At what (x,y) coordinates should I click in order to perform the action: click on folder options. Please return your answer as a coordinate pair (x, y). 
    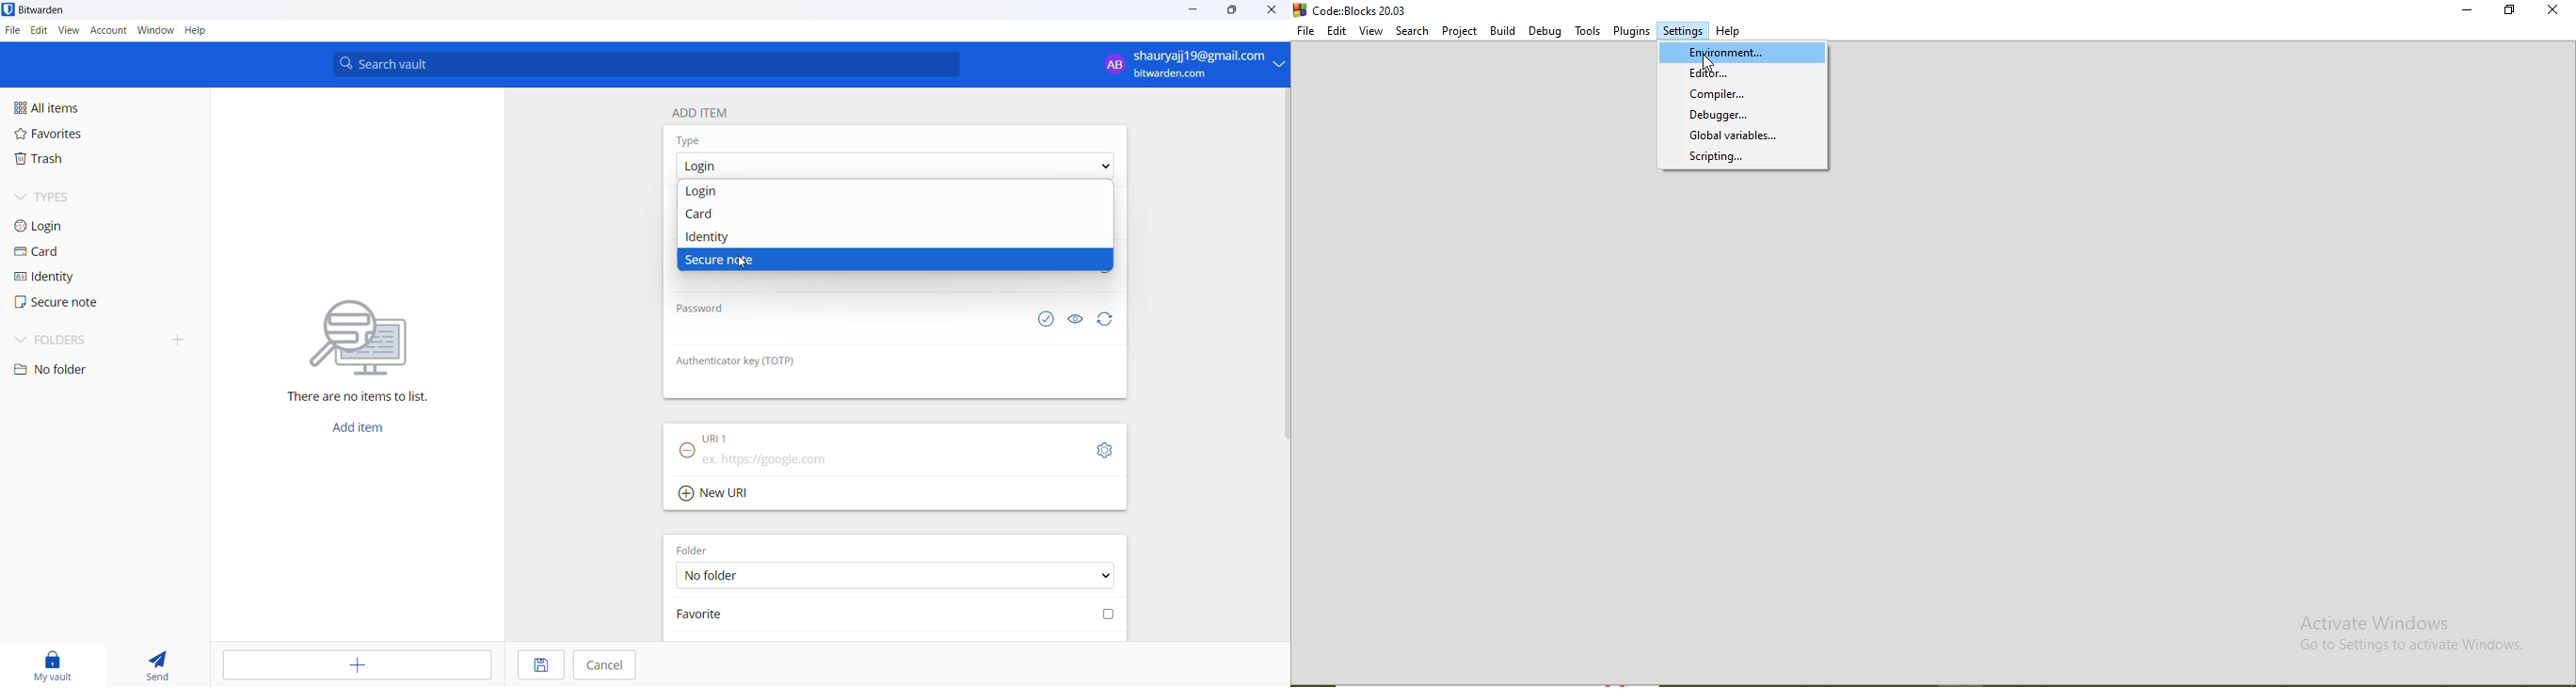
    Looking at the image, I should click on (893, 577).